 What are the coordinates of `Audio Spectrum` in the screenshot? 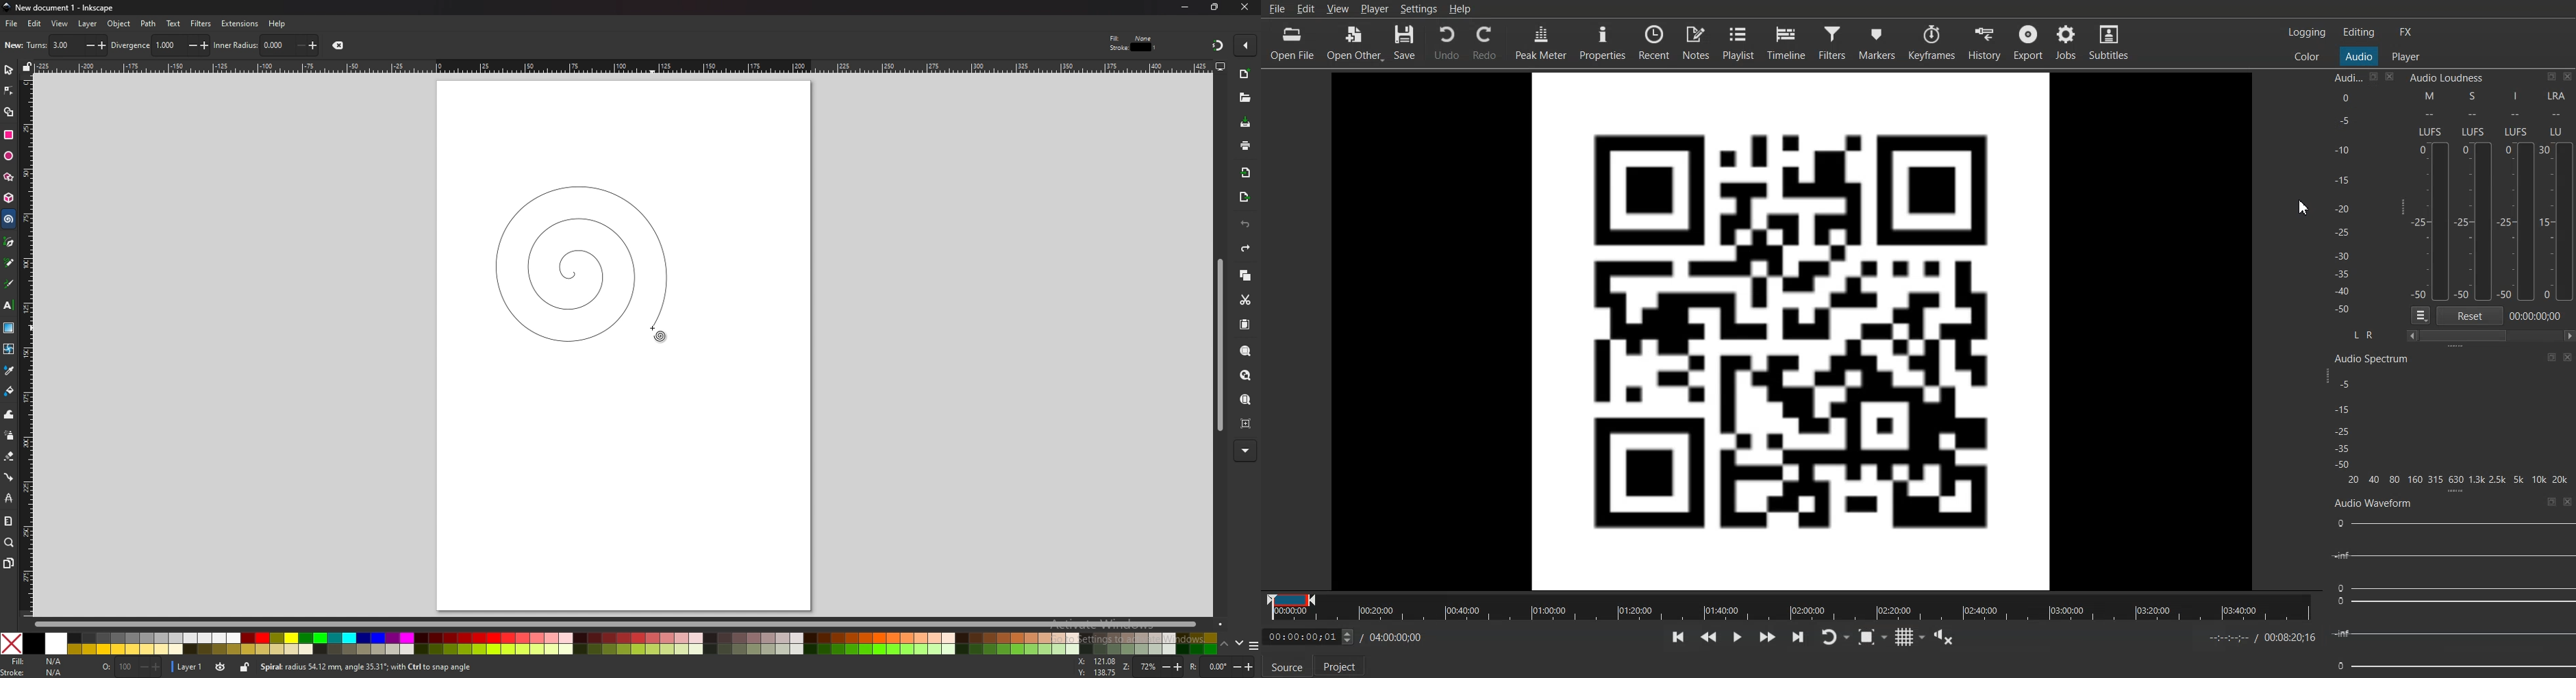 It's located at (2373, 358).